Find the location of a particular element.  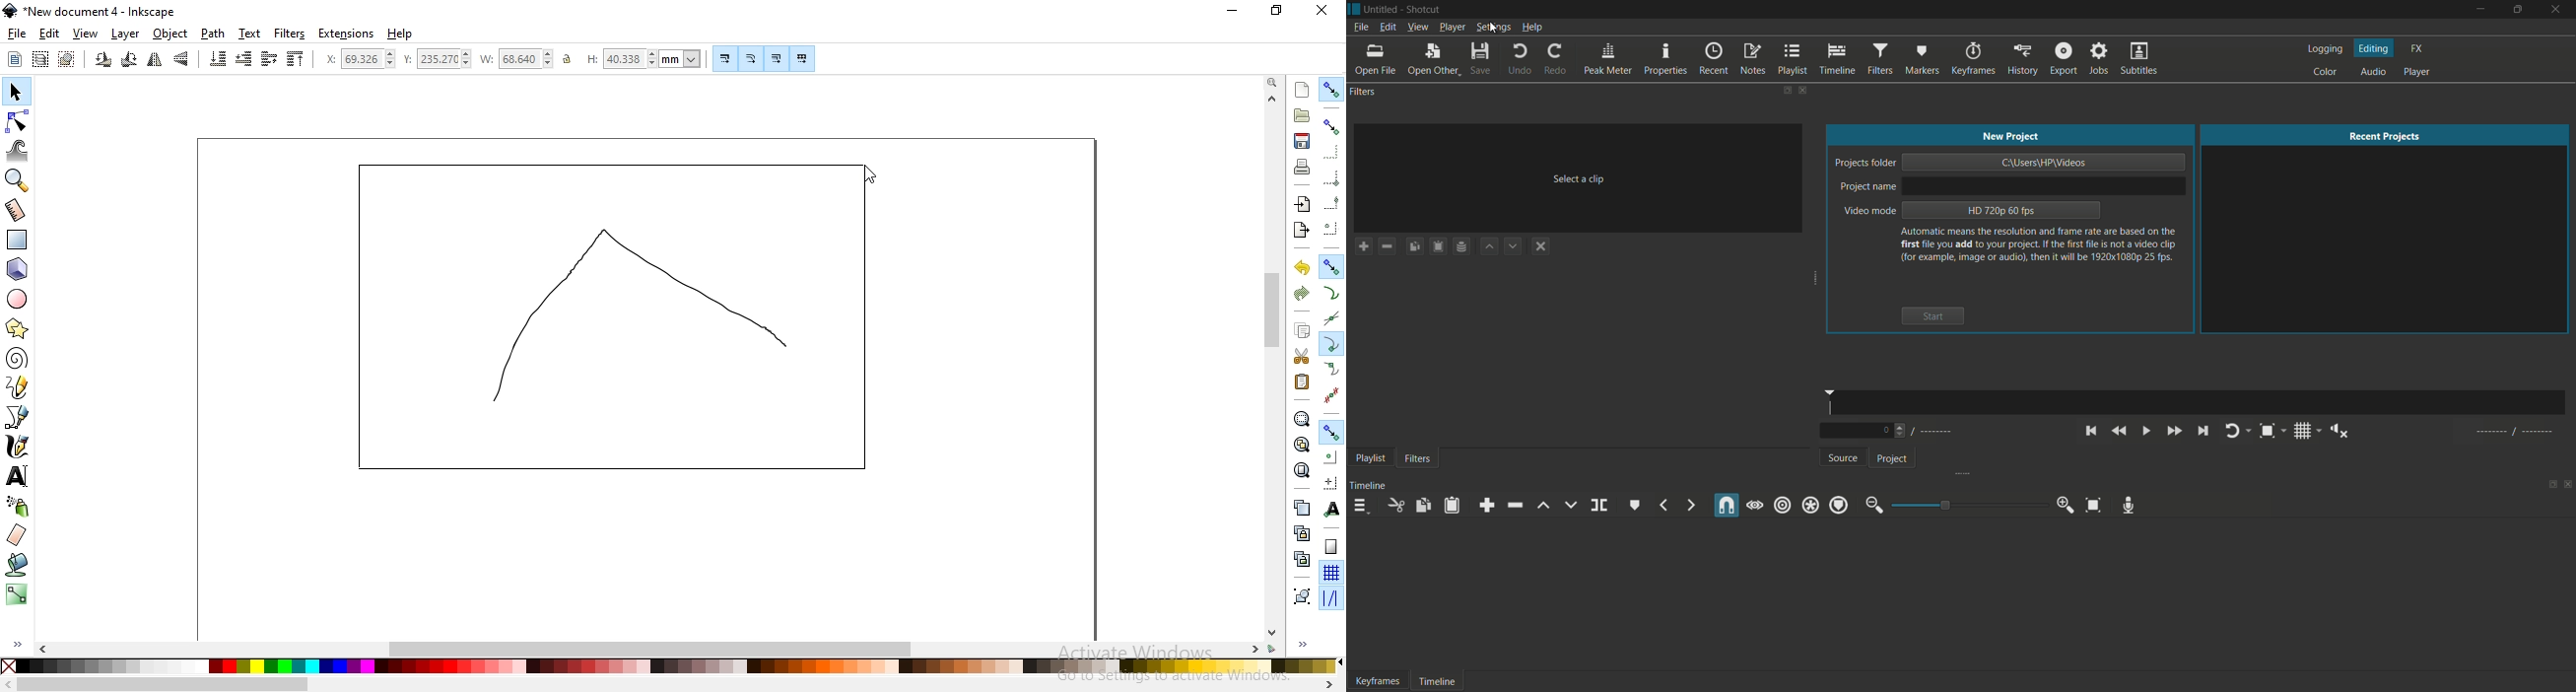

add a filter is located at coordinates (1363, 246).